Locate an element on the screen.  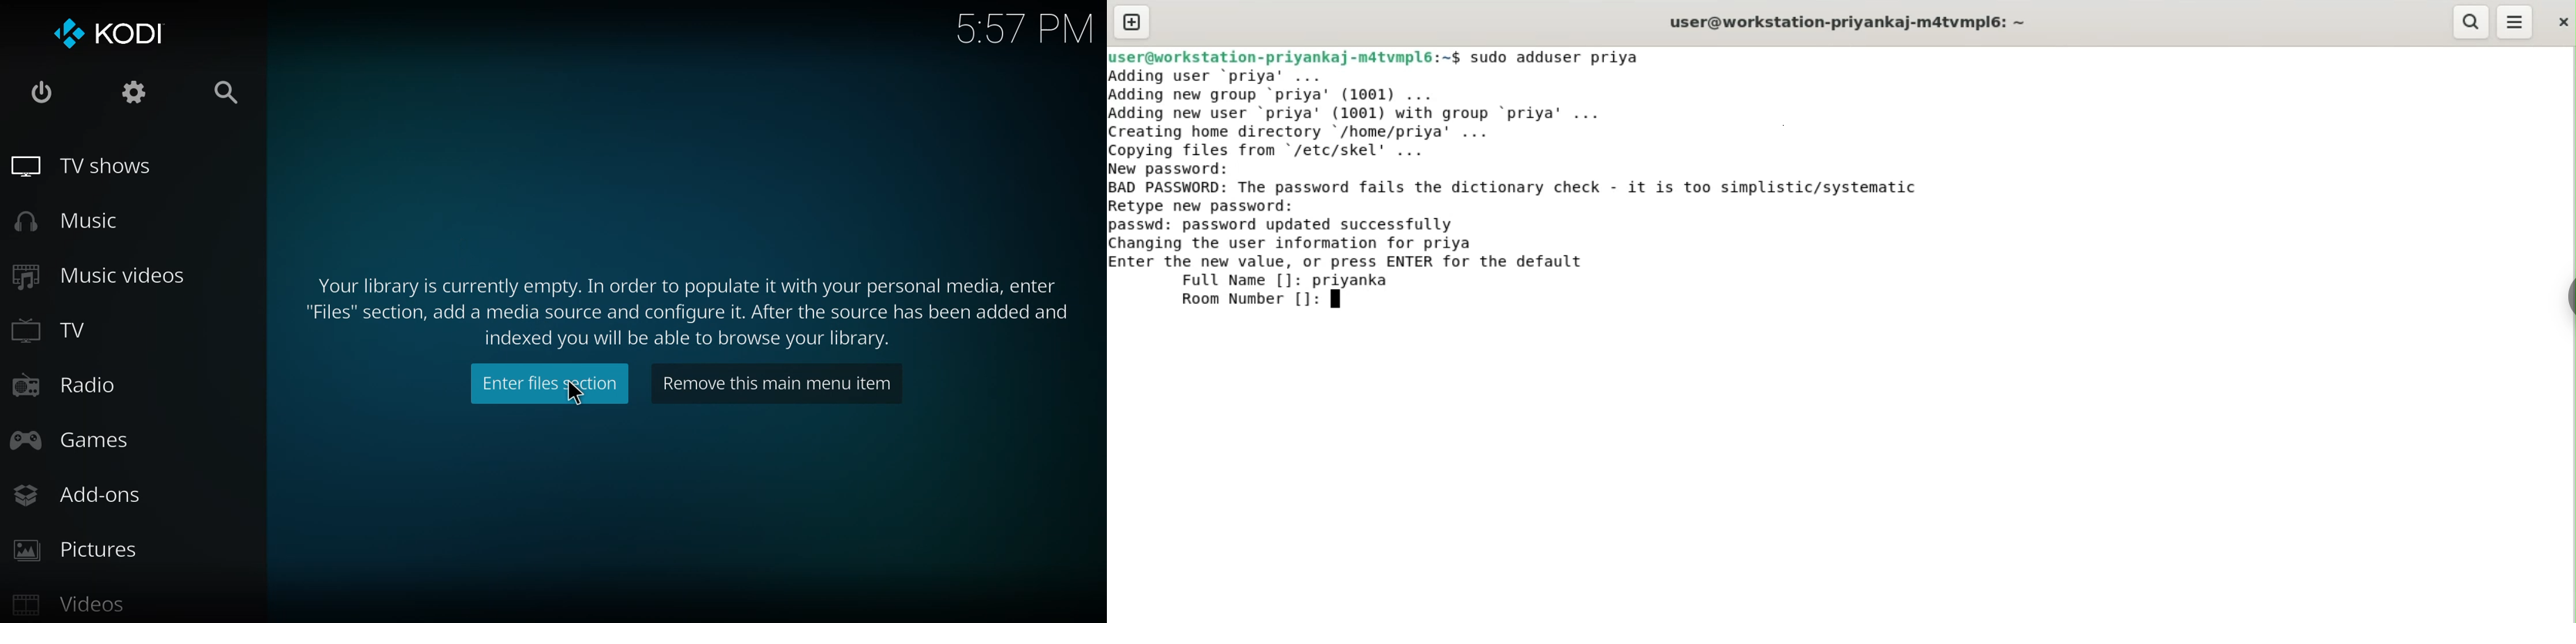
info is located at coordinates (680, 306).